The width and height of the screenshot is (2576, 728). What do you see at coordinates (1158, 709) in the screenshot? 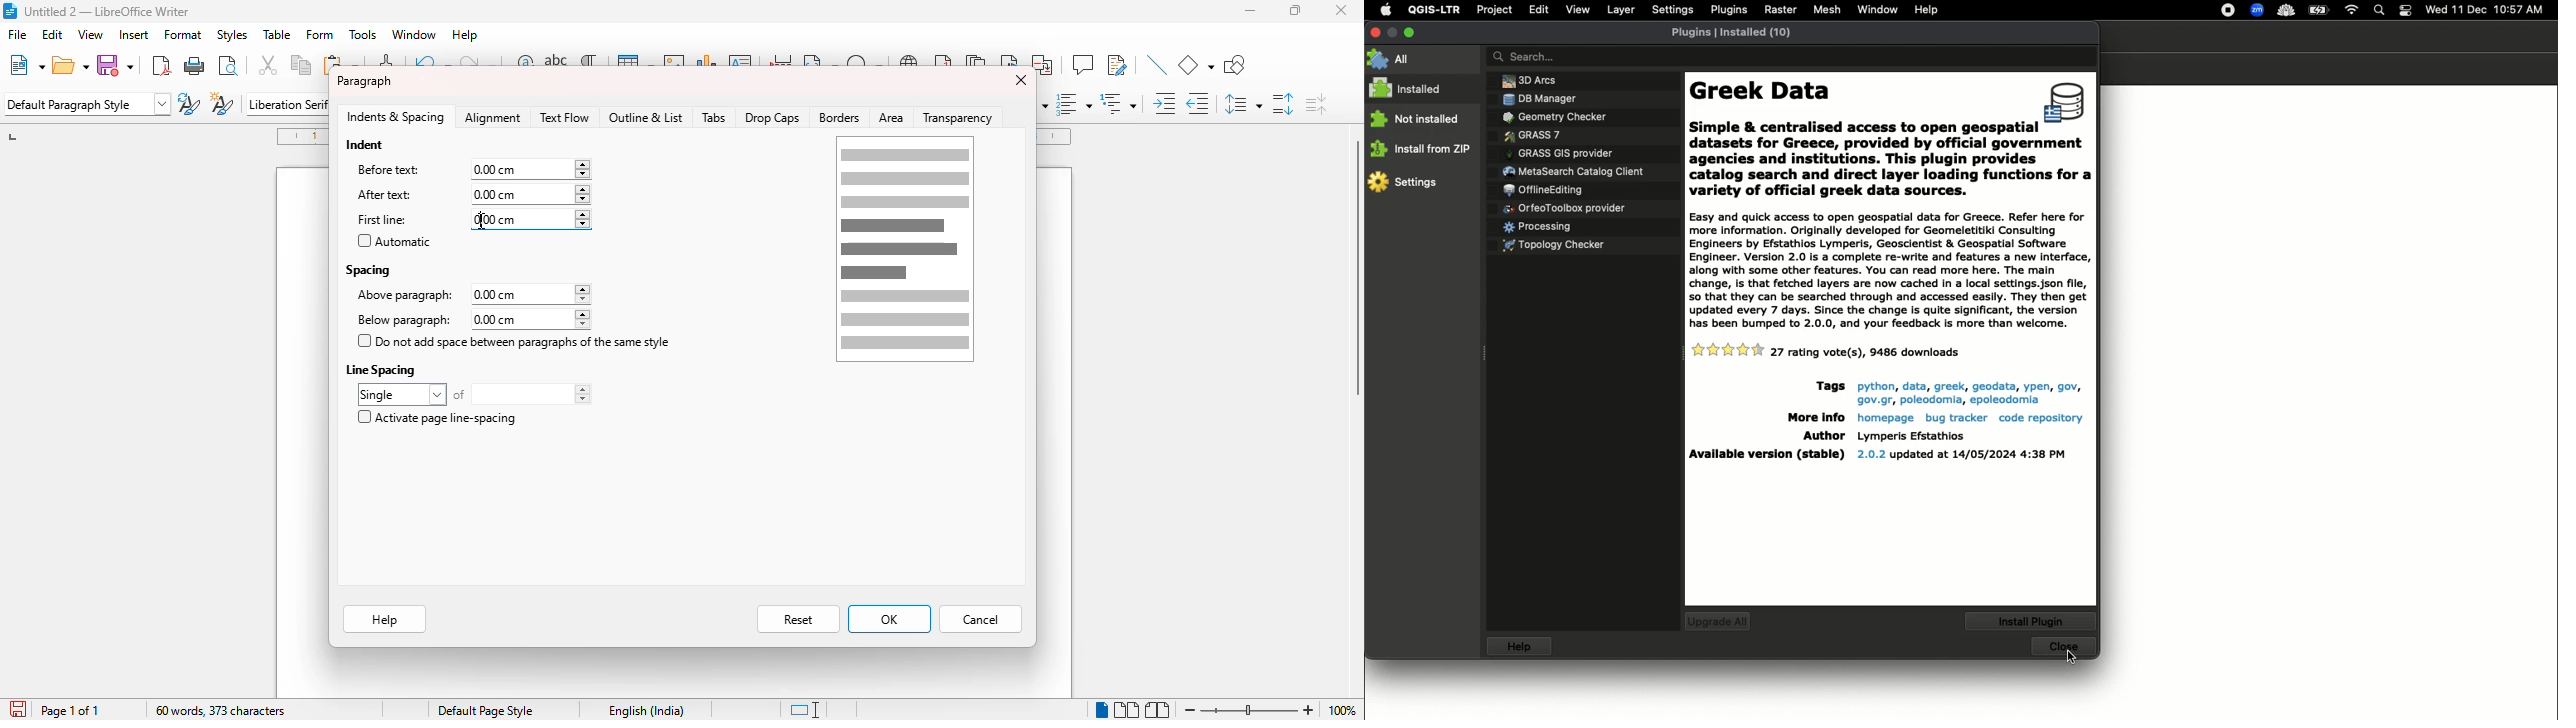
I see `book view` at bounding box center [1158, 709].